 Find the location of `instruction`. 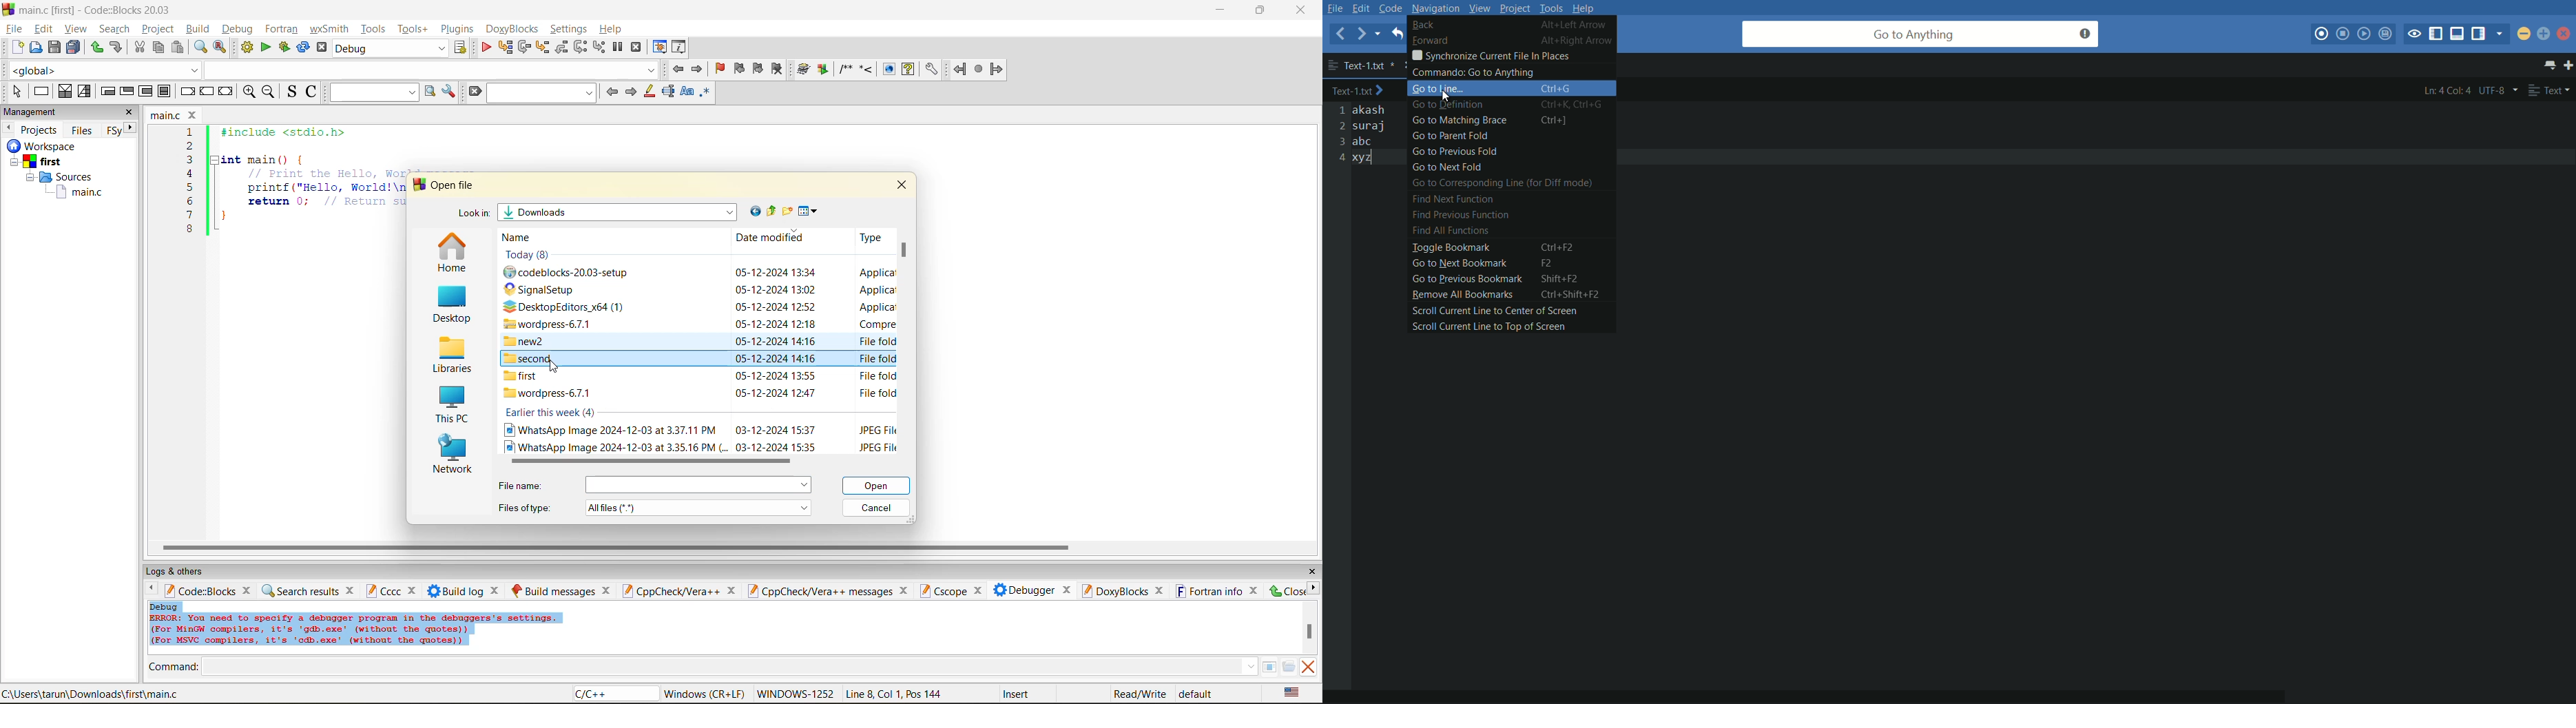

instruction is located at coordinates (40, 92).